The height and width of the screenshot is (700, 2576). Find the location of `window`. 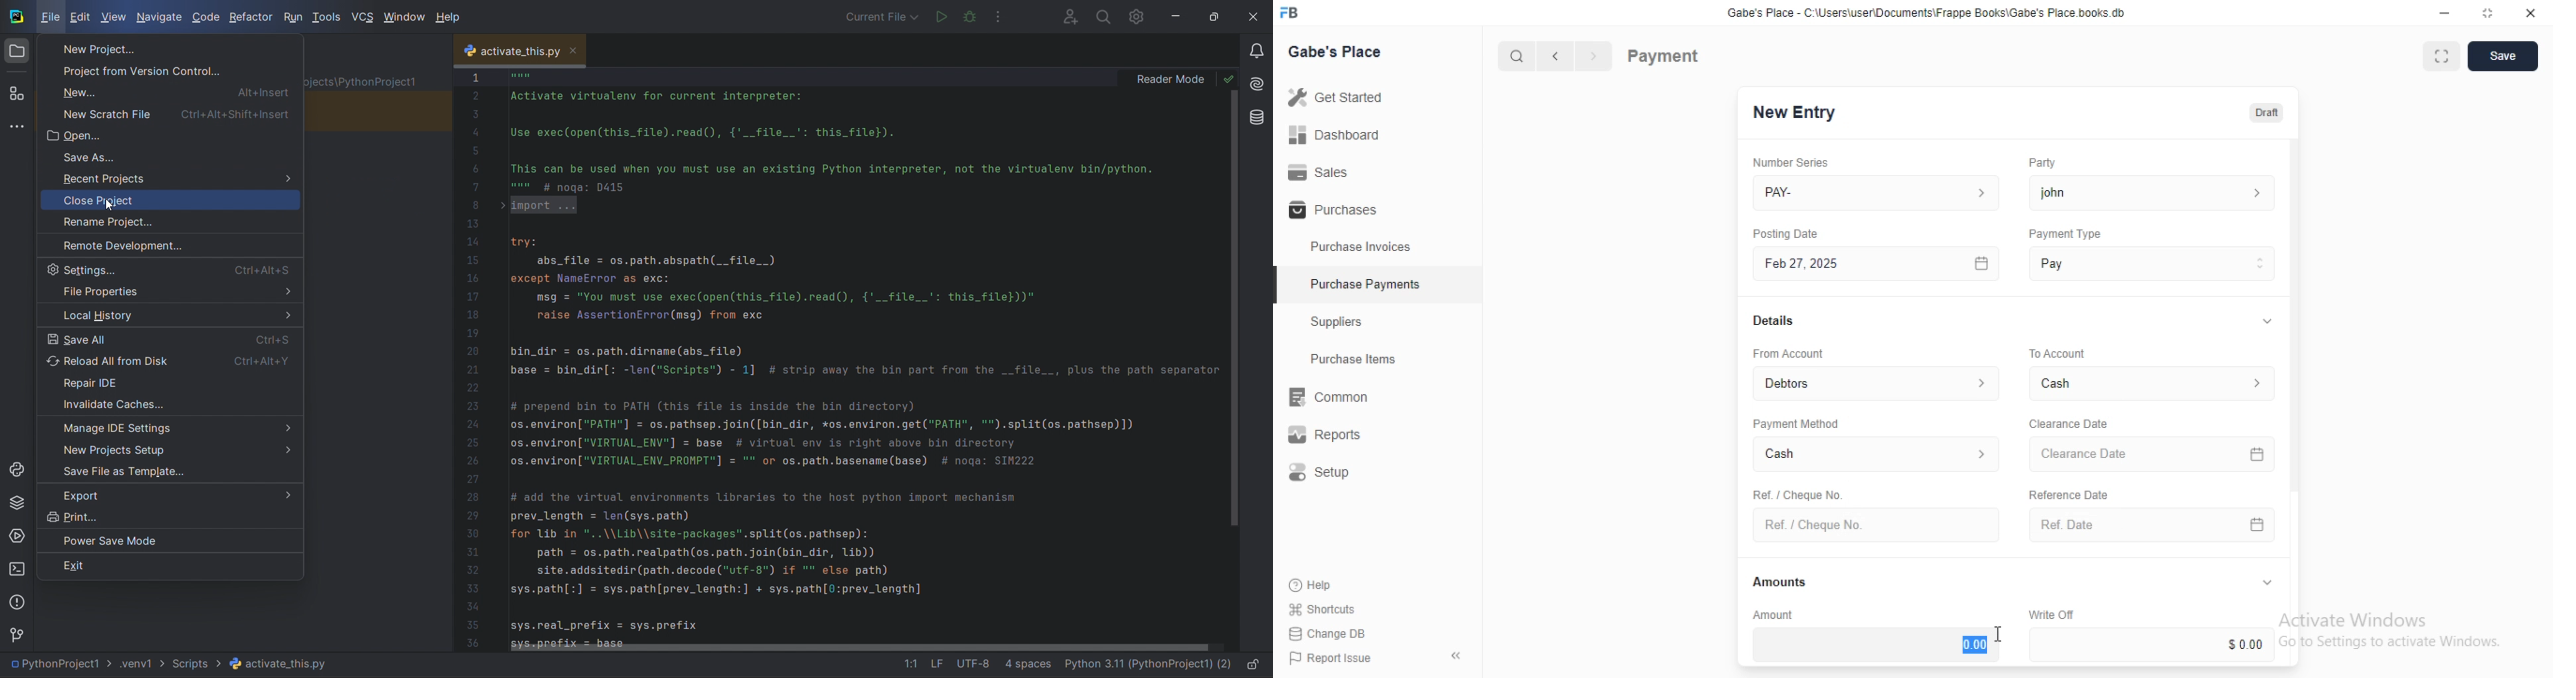

window is located at coordinates (403, 19).